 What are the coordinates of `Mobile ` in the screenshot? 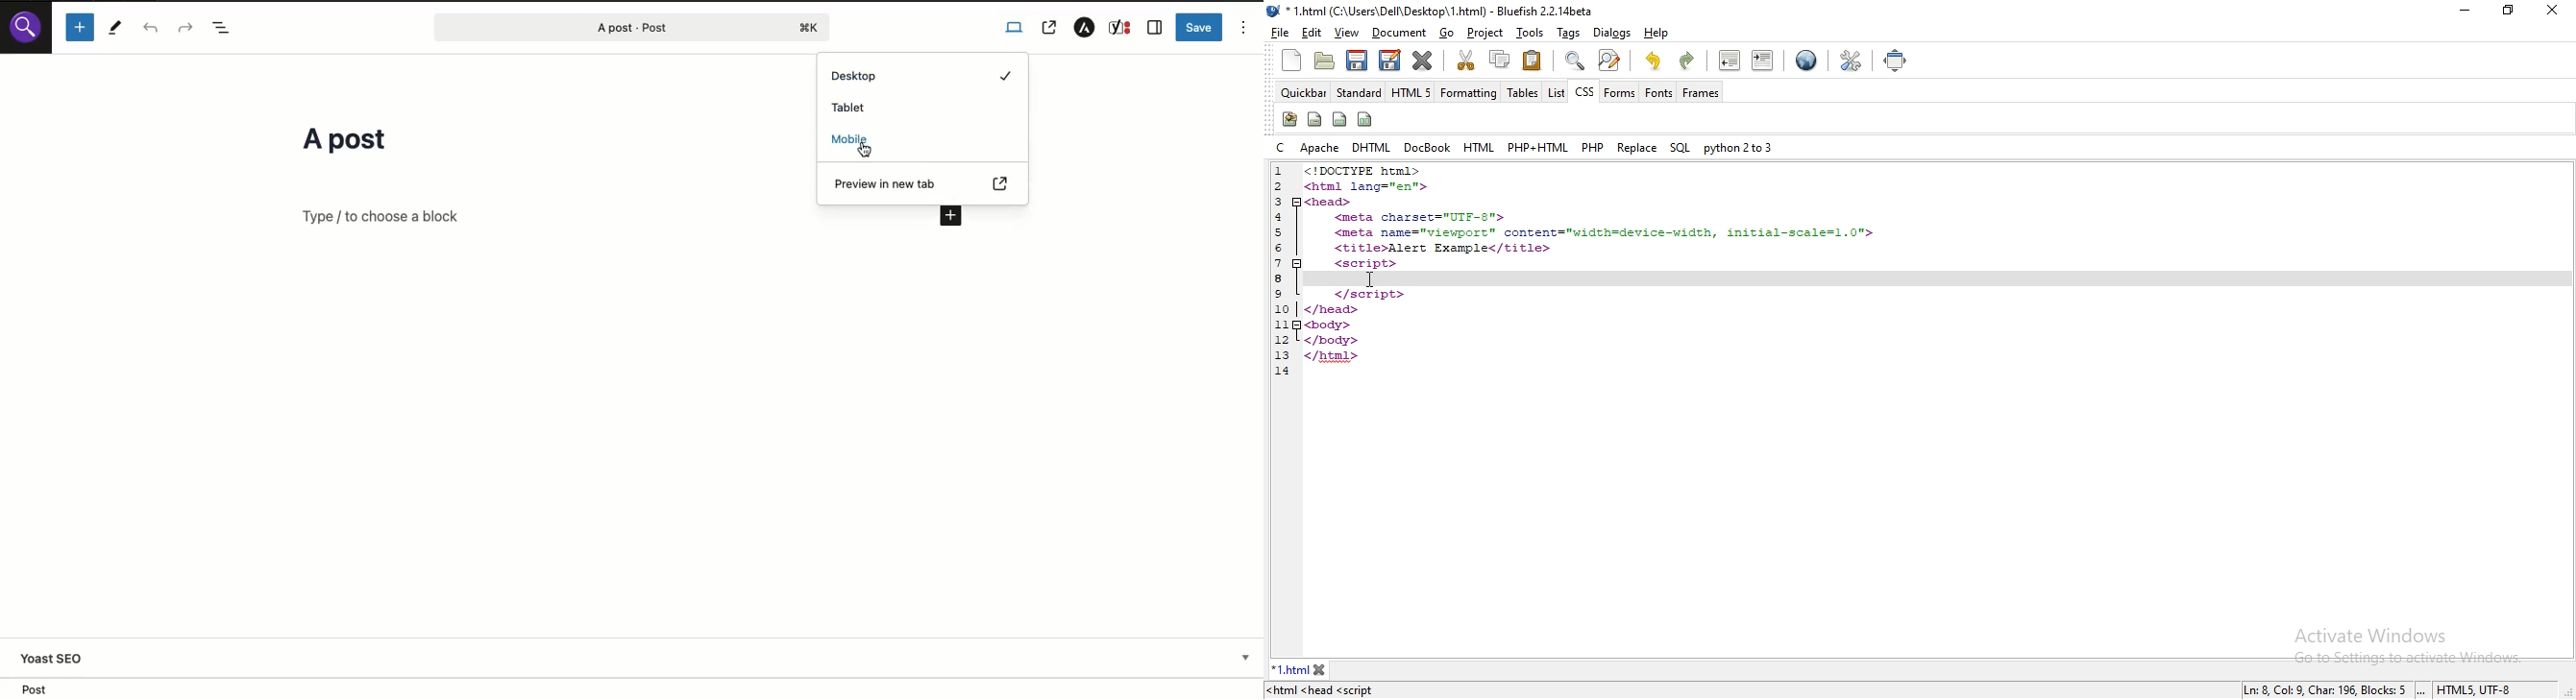 It's located at (852, 141).